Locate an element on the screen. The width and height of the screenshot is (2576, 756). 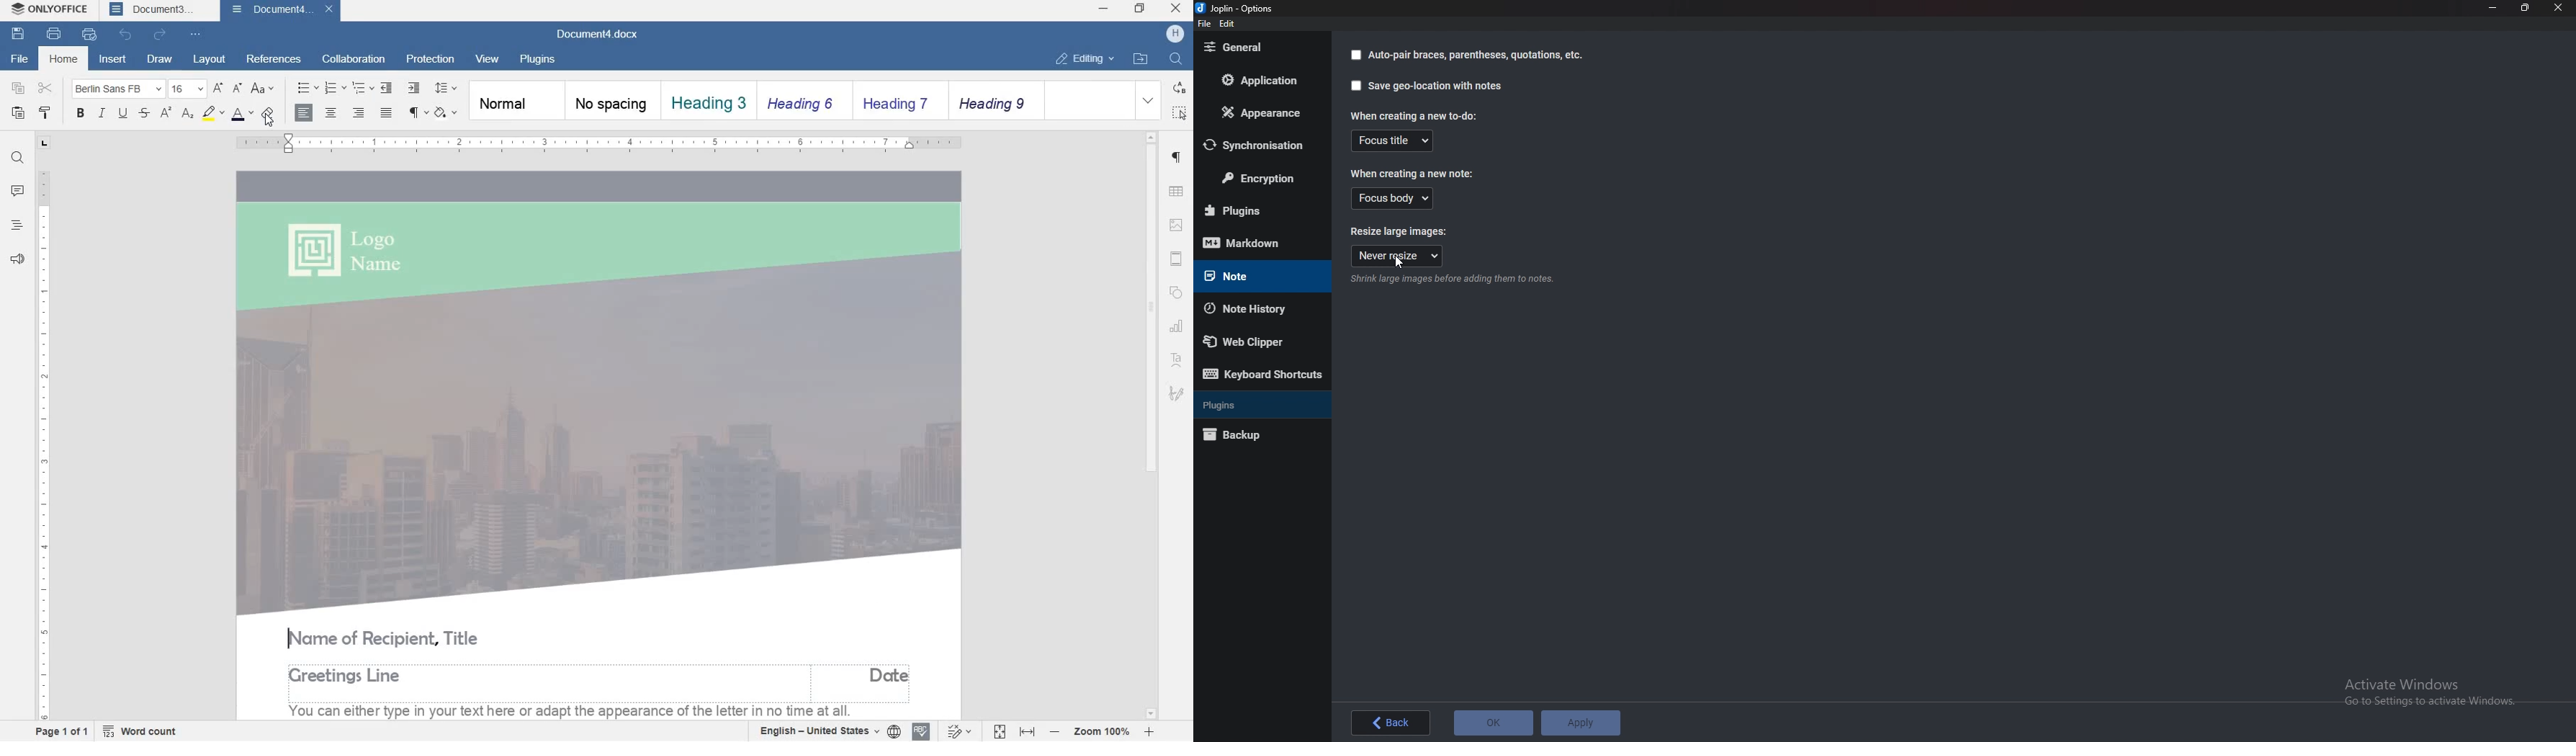
File is located at coordinates (1205, 23).